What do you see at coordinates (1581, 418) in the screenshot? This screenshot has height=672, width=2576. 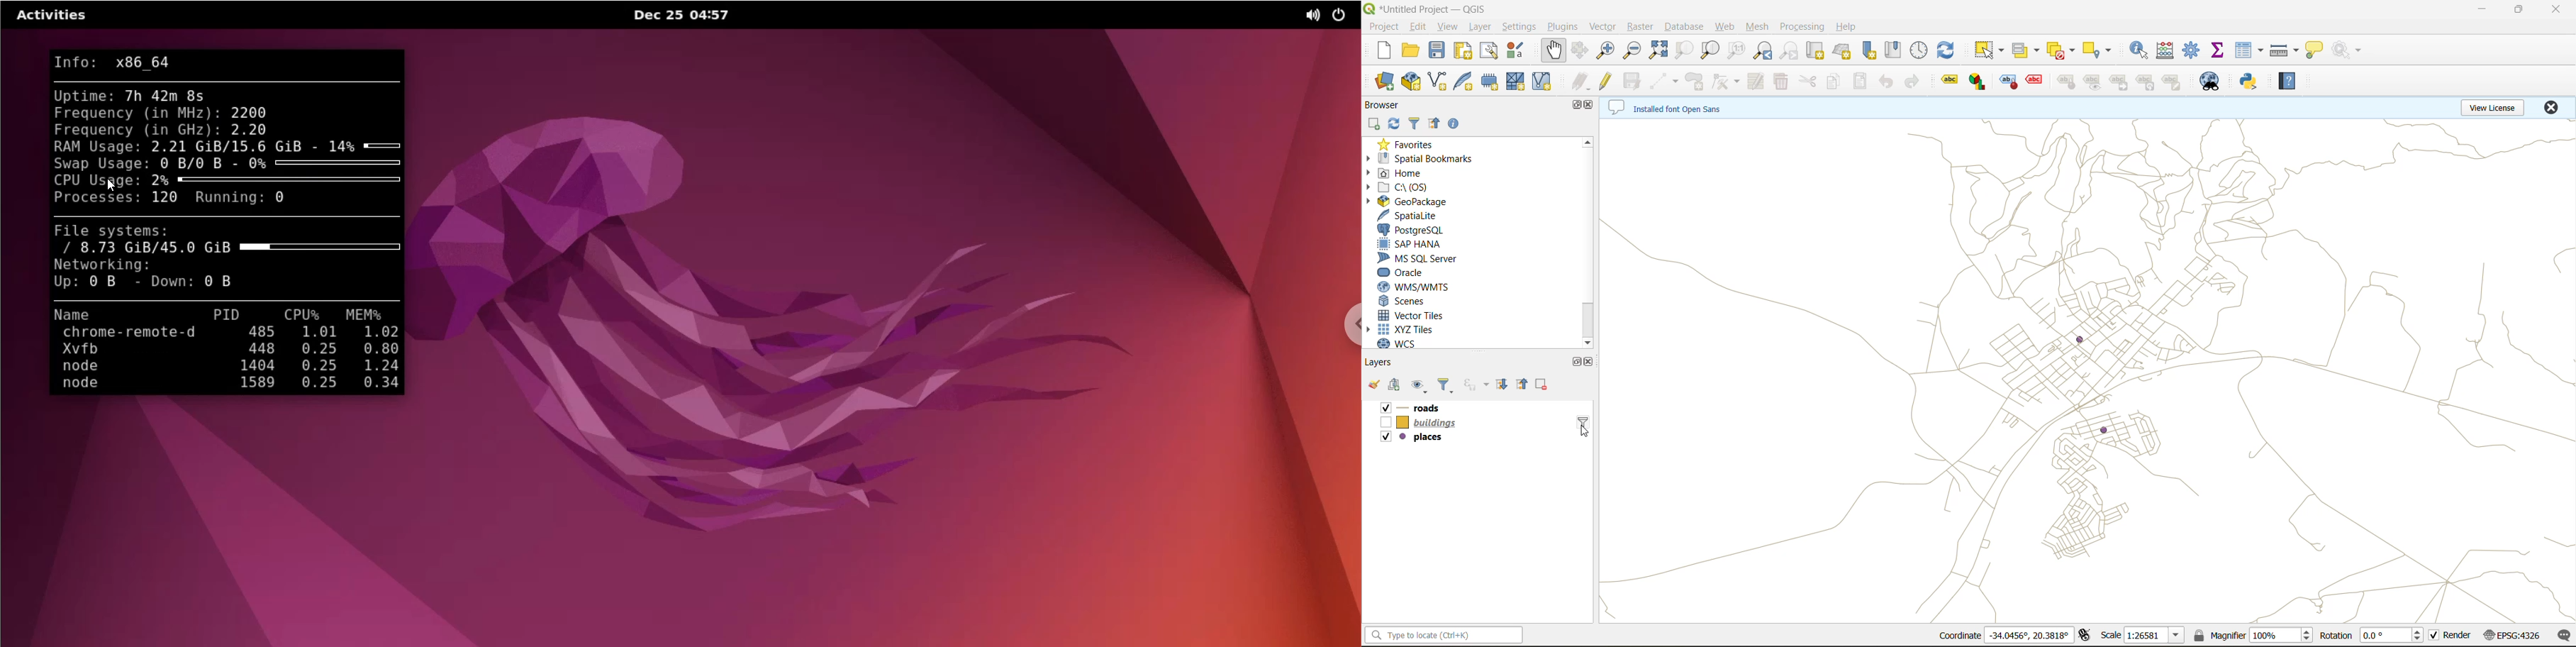 I see `layer query` at bounding box center [1581, 418].